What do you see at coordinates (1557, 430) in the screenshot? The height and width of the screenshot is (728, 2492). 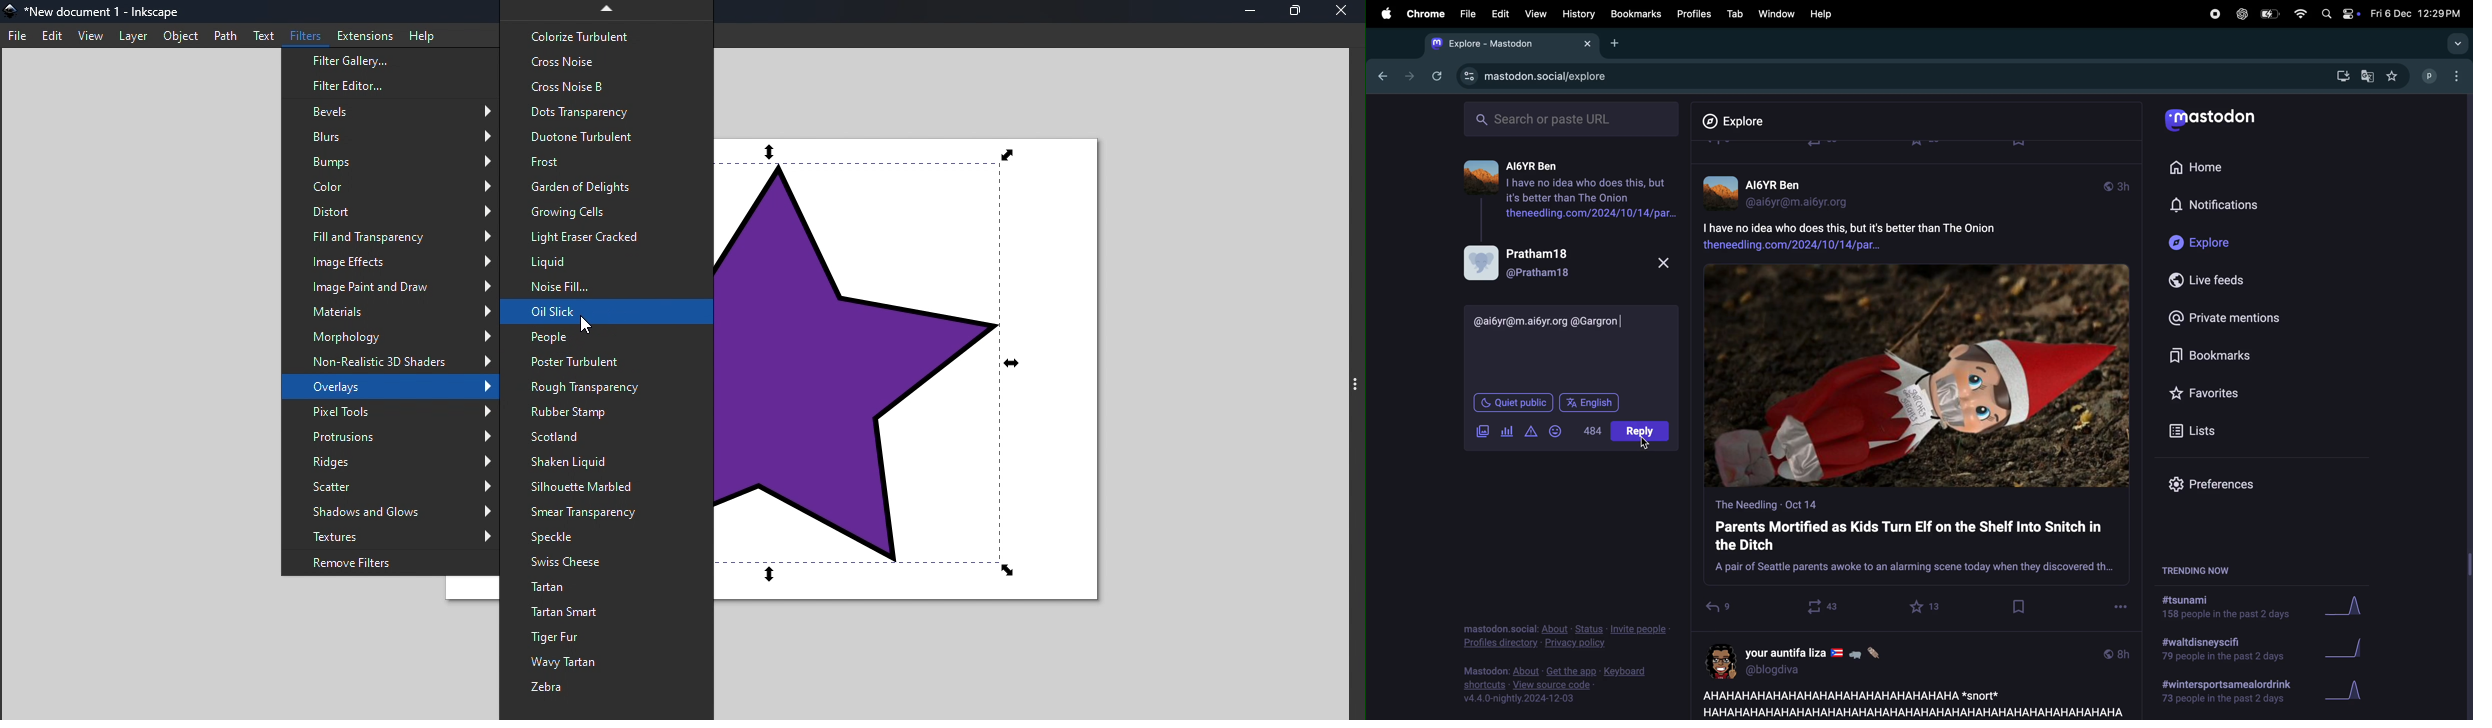 I see `emoji` at bounding box center [1557, 430].